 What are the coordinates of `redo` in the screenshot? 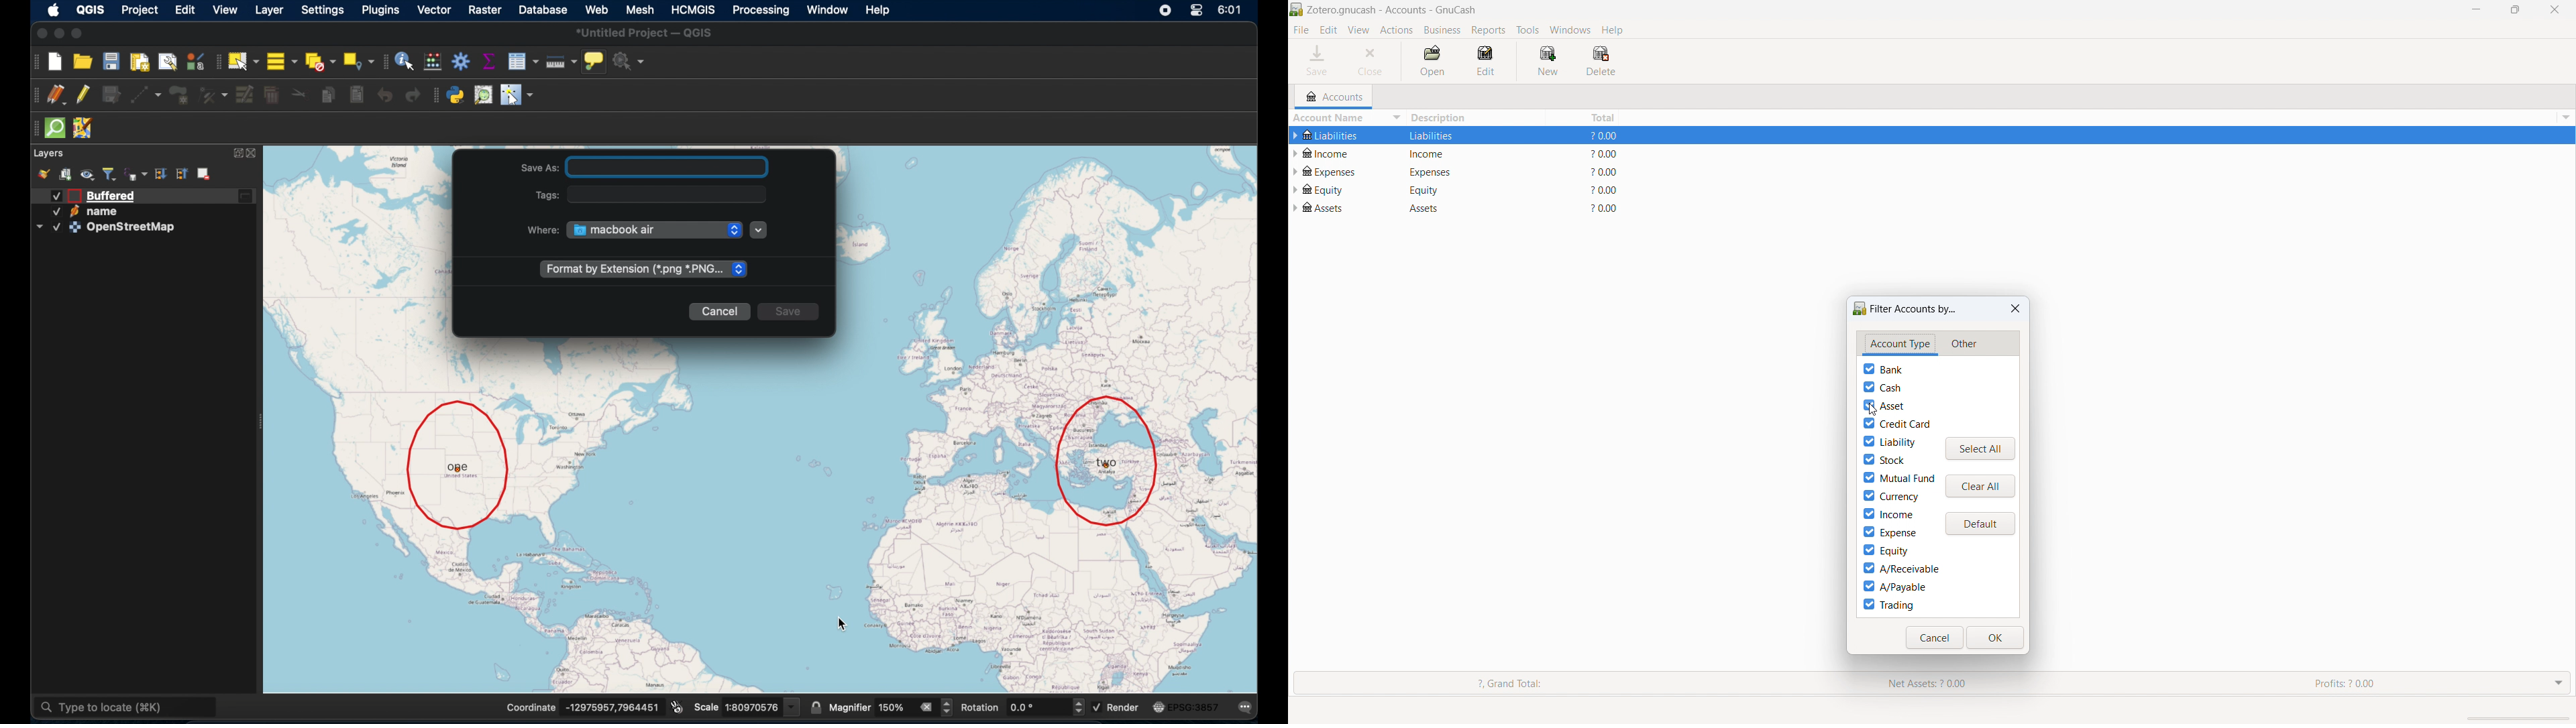 It's located at (413, 95).